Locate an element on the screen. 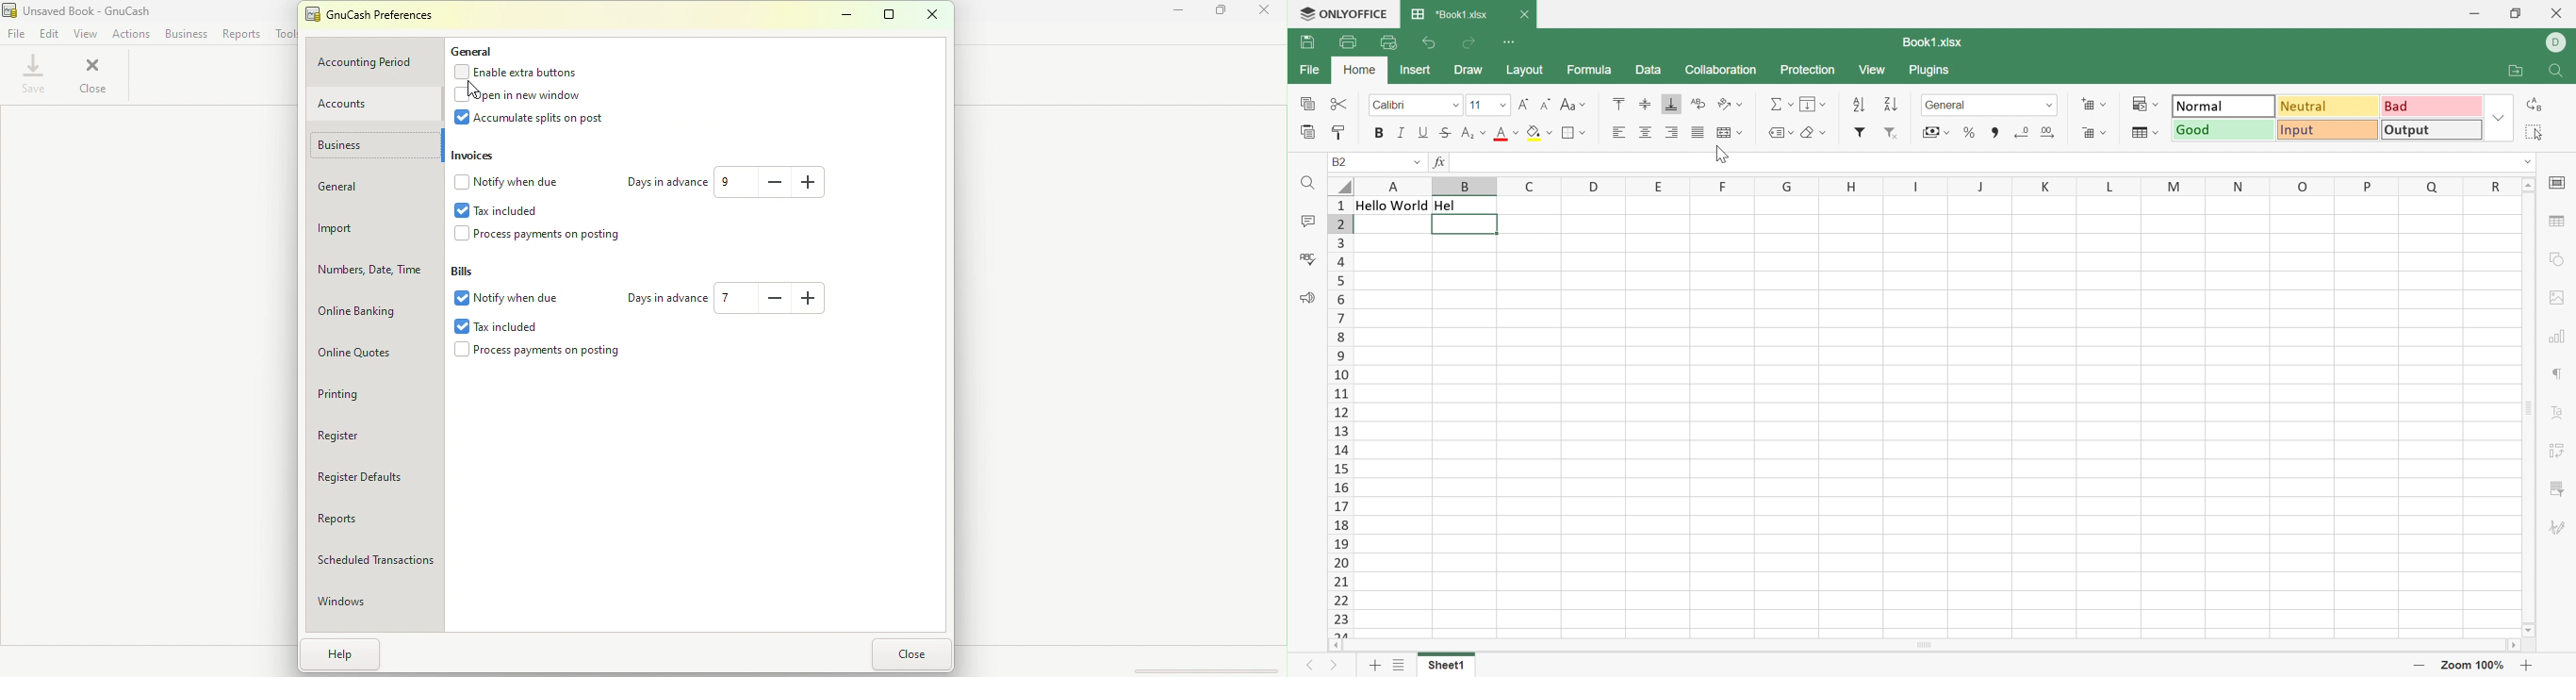  Borders is located at coordinates (1574, 134).